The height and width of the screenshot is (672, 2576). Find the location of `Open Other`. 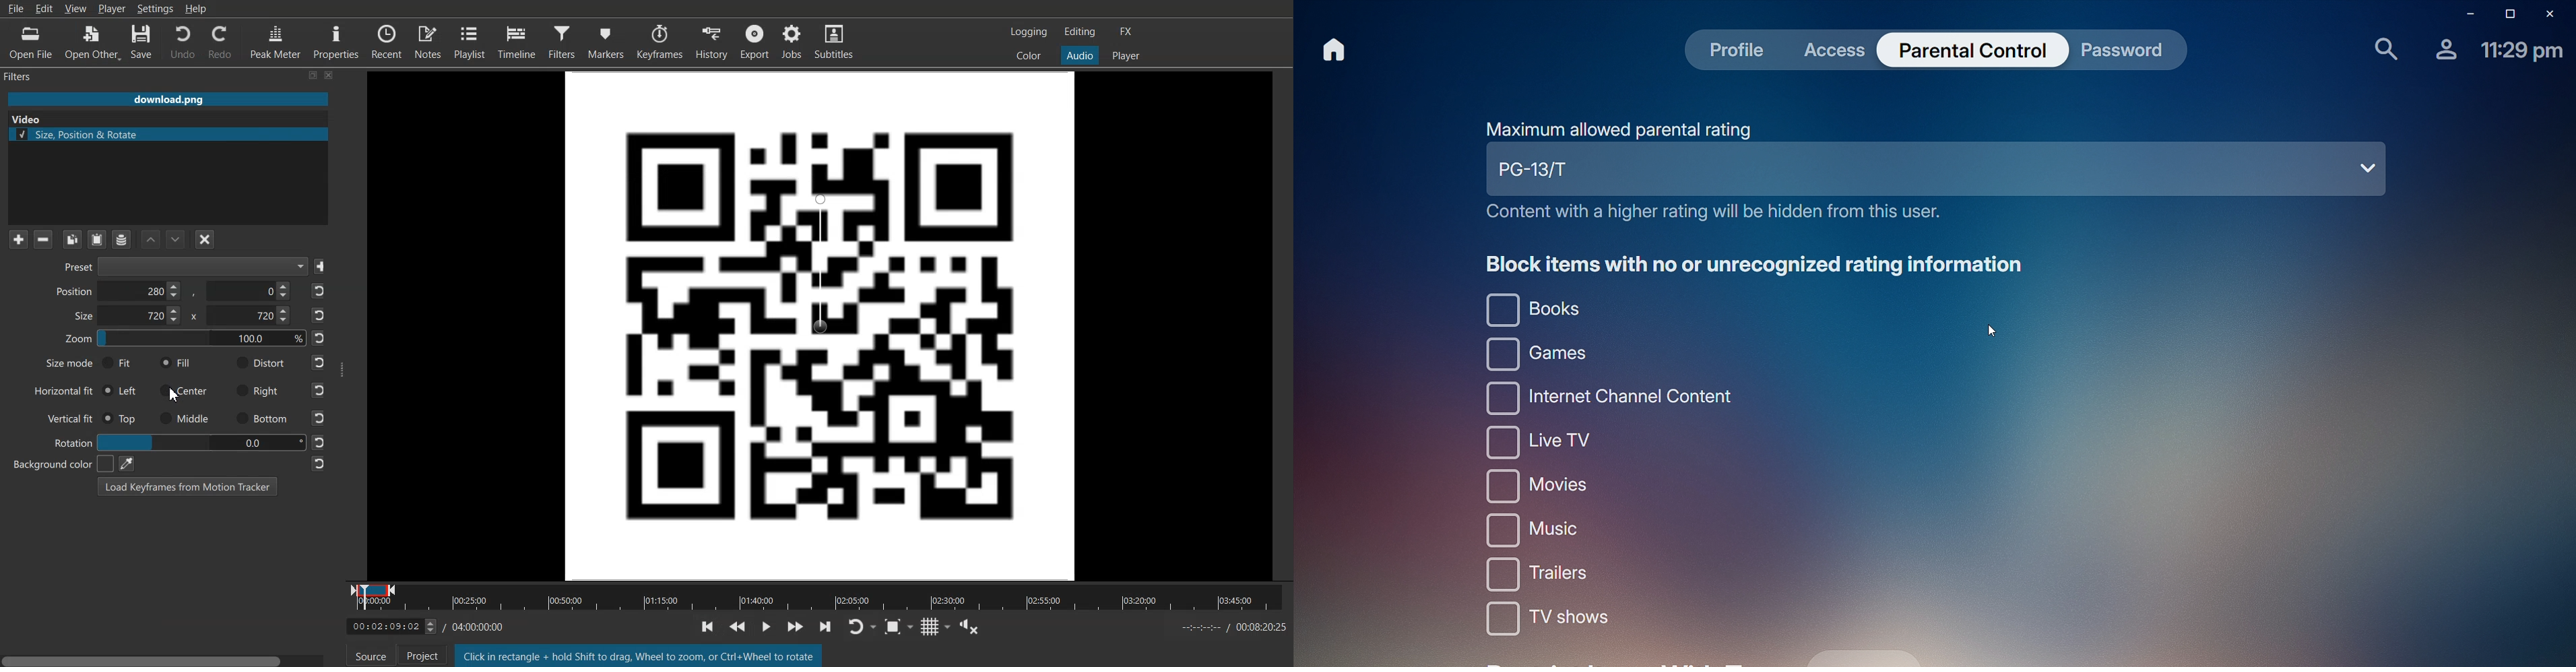

Open Other is located at coordinates (92, 42).